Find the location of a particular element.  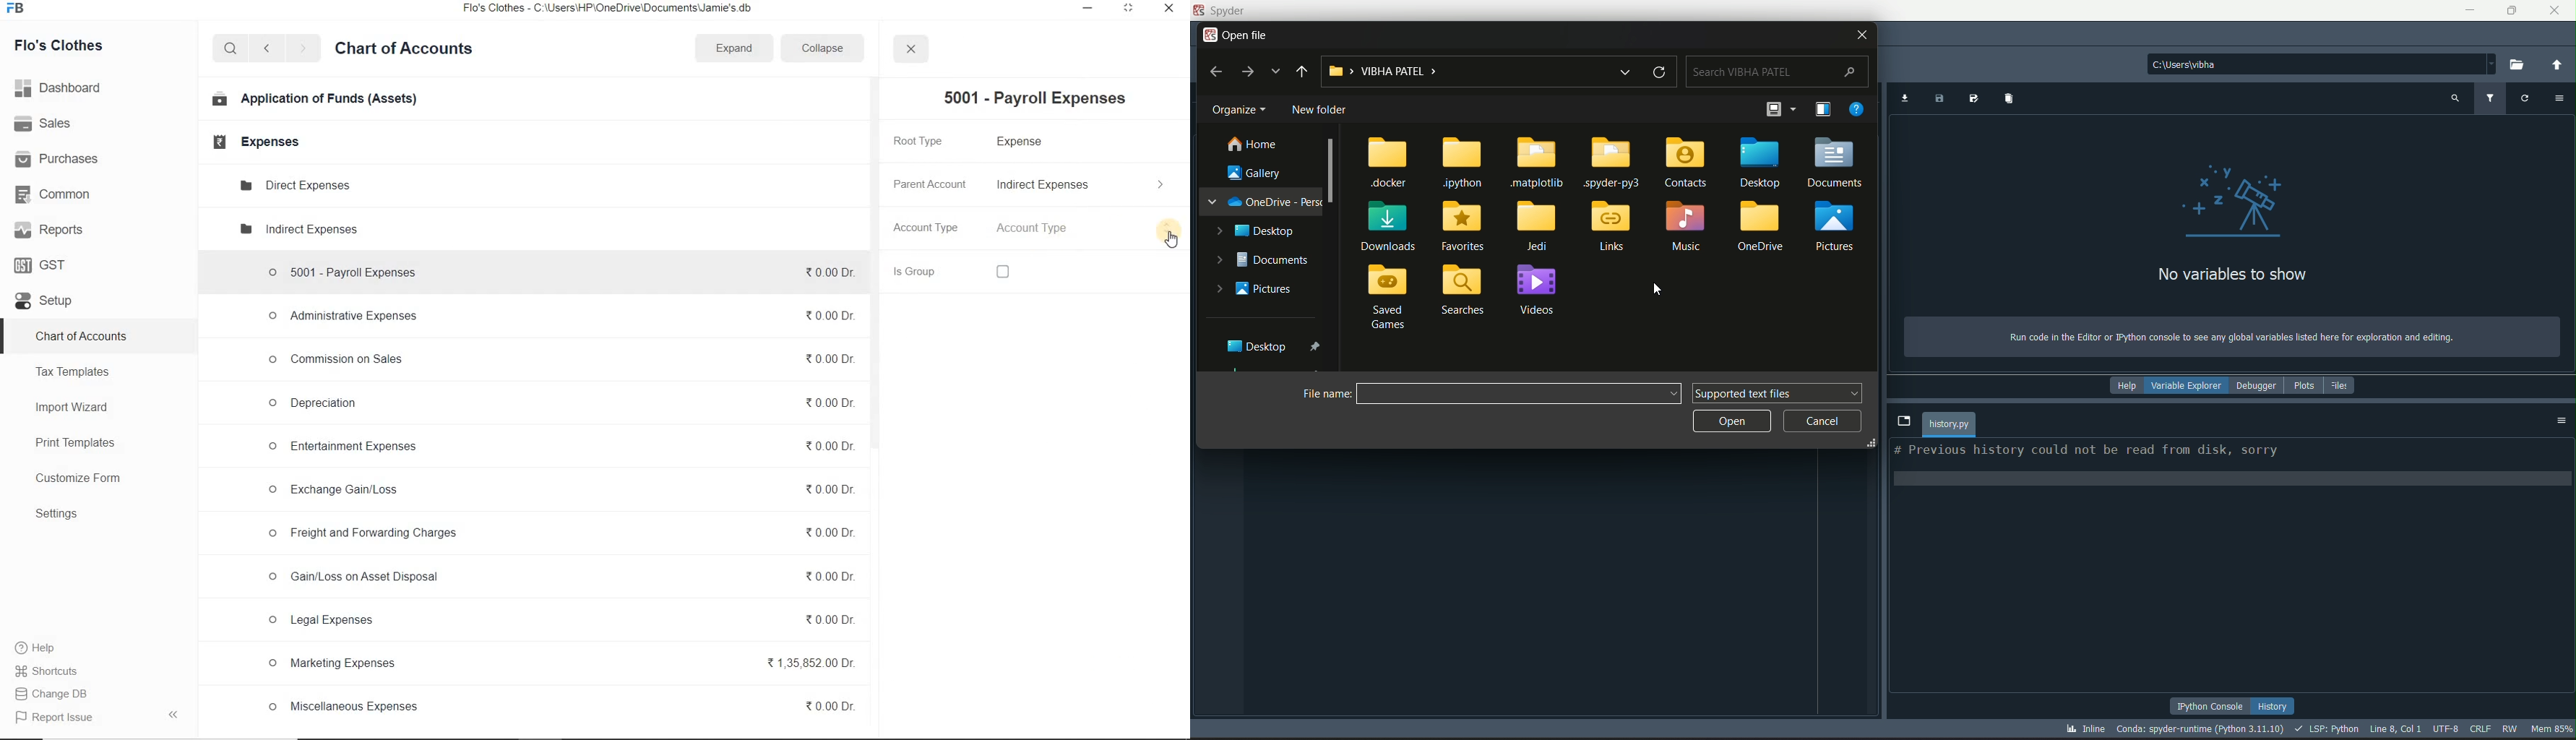

Is Group is located at coordinates (930, 271).